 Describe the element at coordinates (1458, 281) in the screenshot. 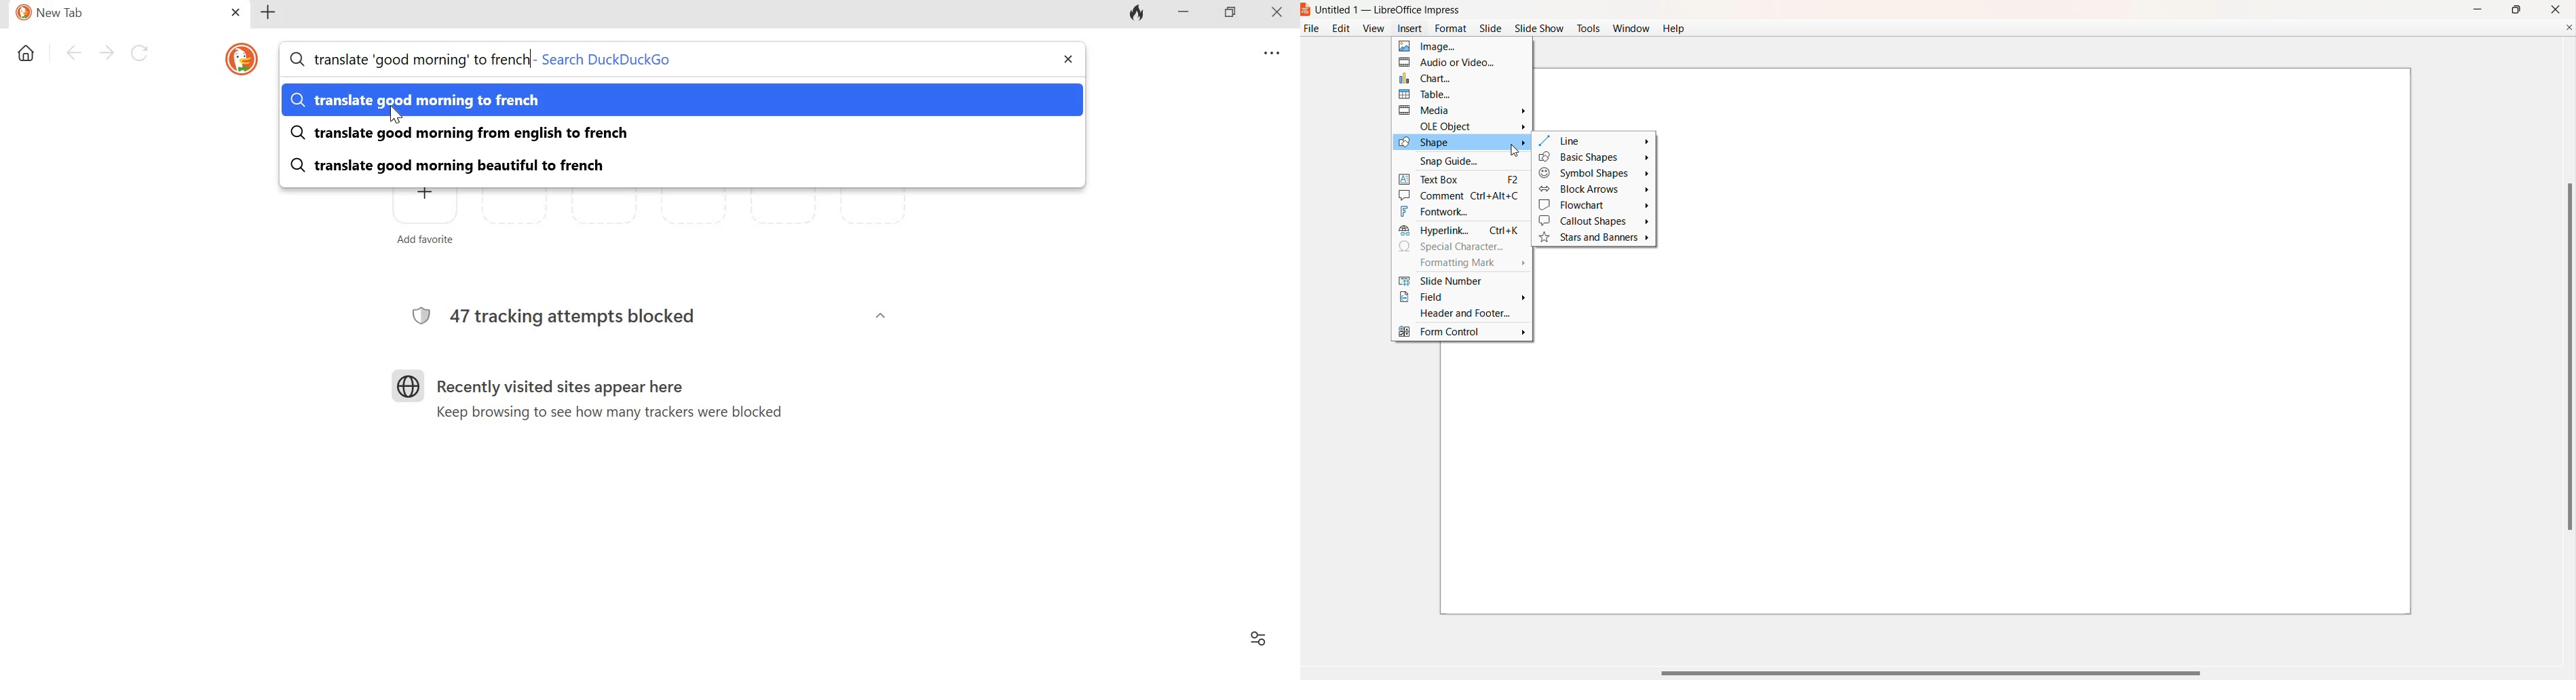

I see `Slide Number` at that location.